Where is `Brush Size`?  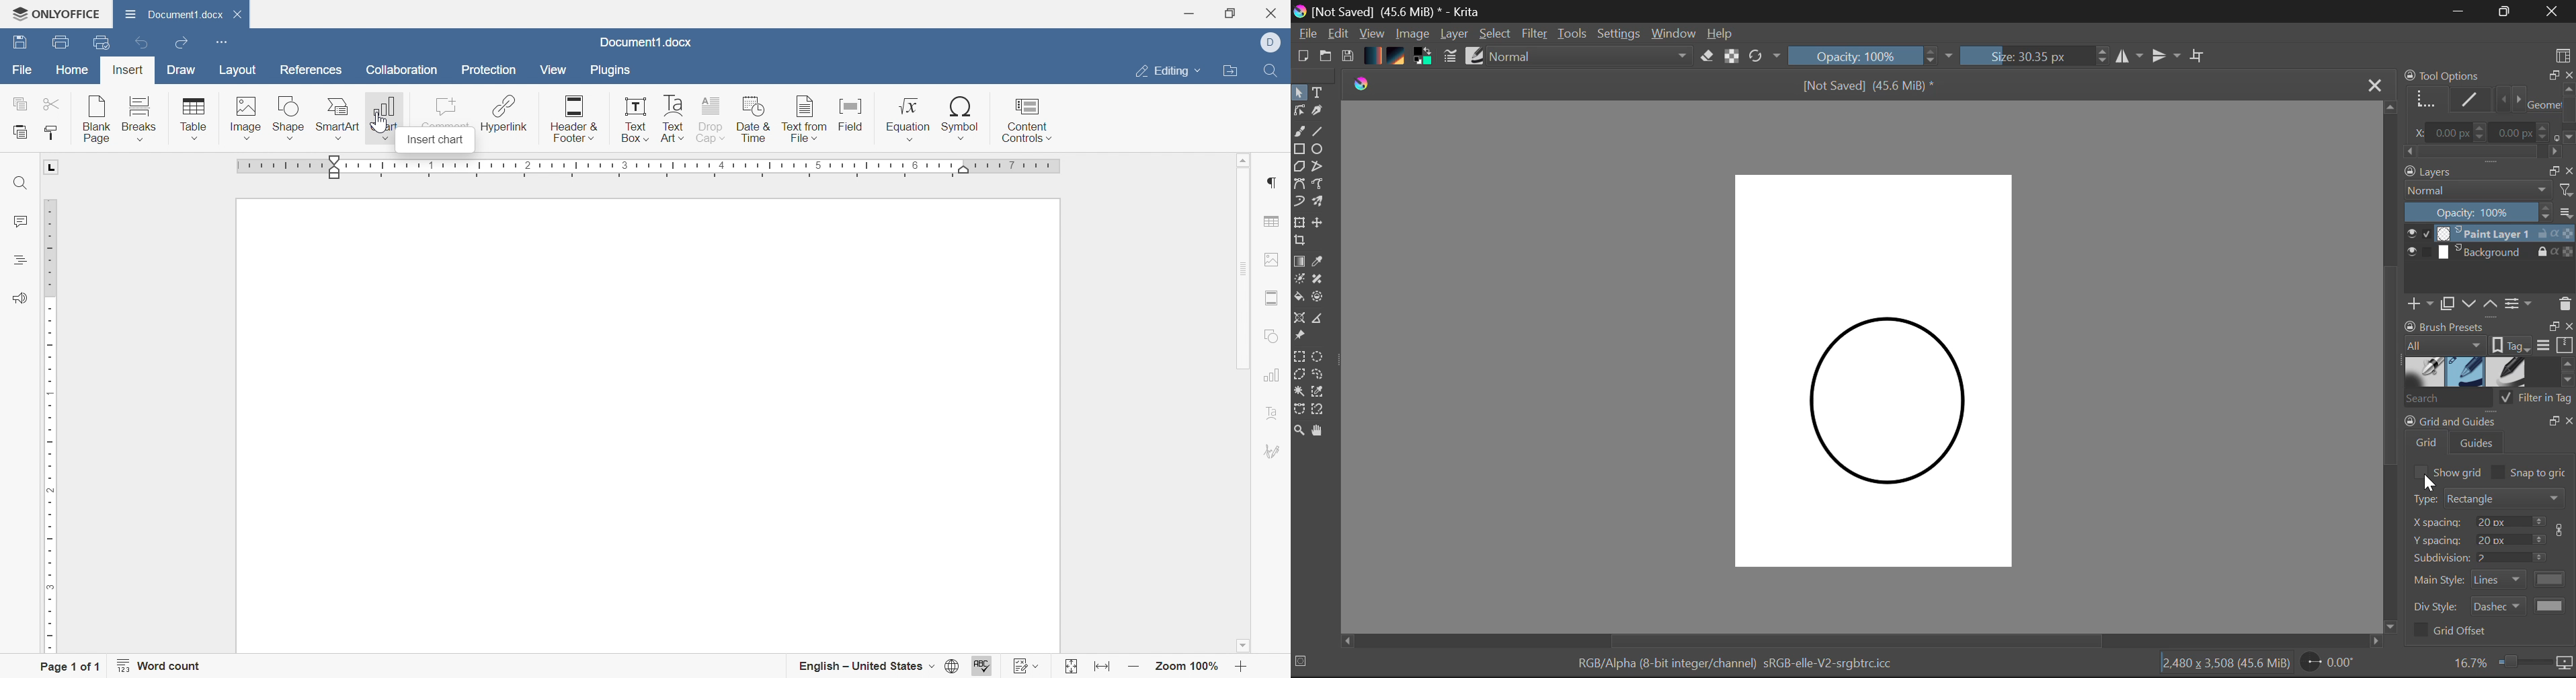
Brush Size is located at coordinates (2035, 56).